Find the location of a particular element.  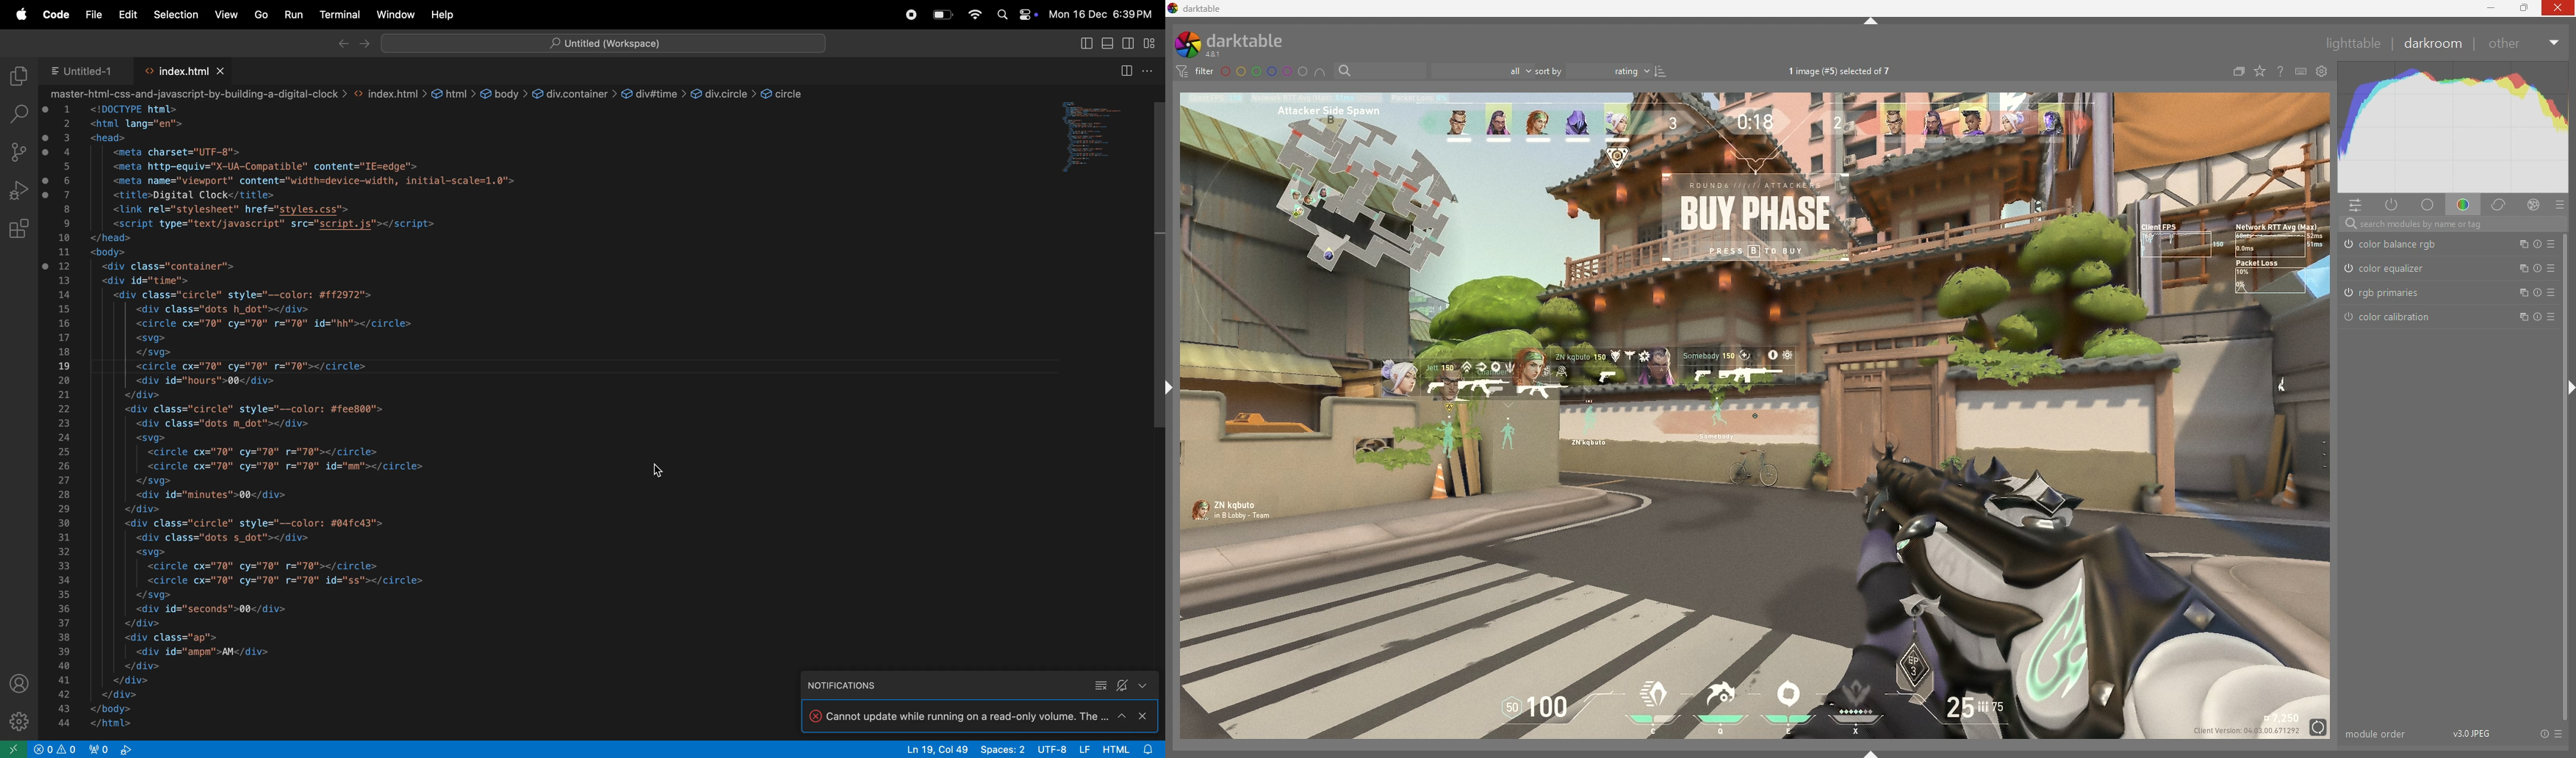

reset is located at coordinates (2536, 269).